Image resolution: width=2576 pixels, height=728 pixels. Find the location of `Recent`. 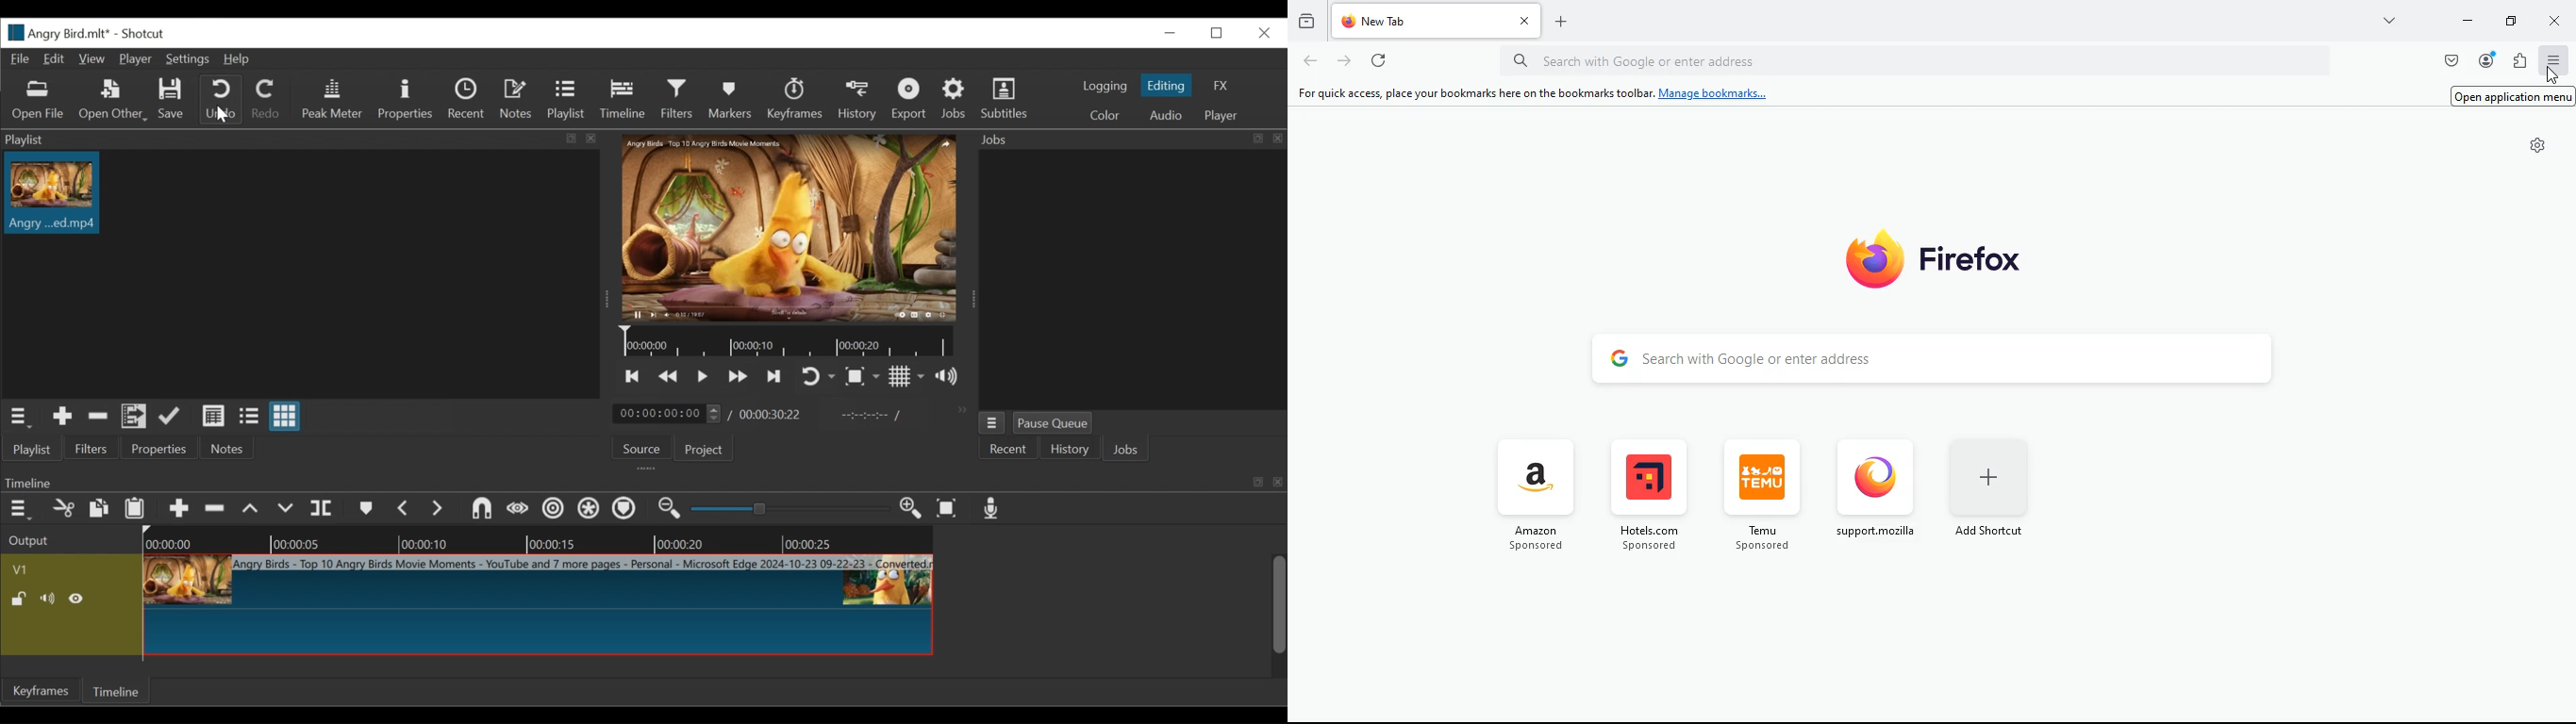

Recent is located at coordinates (1009, 449).